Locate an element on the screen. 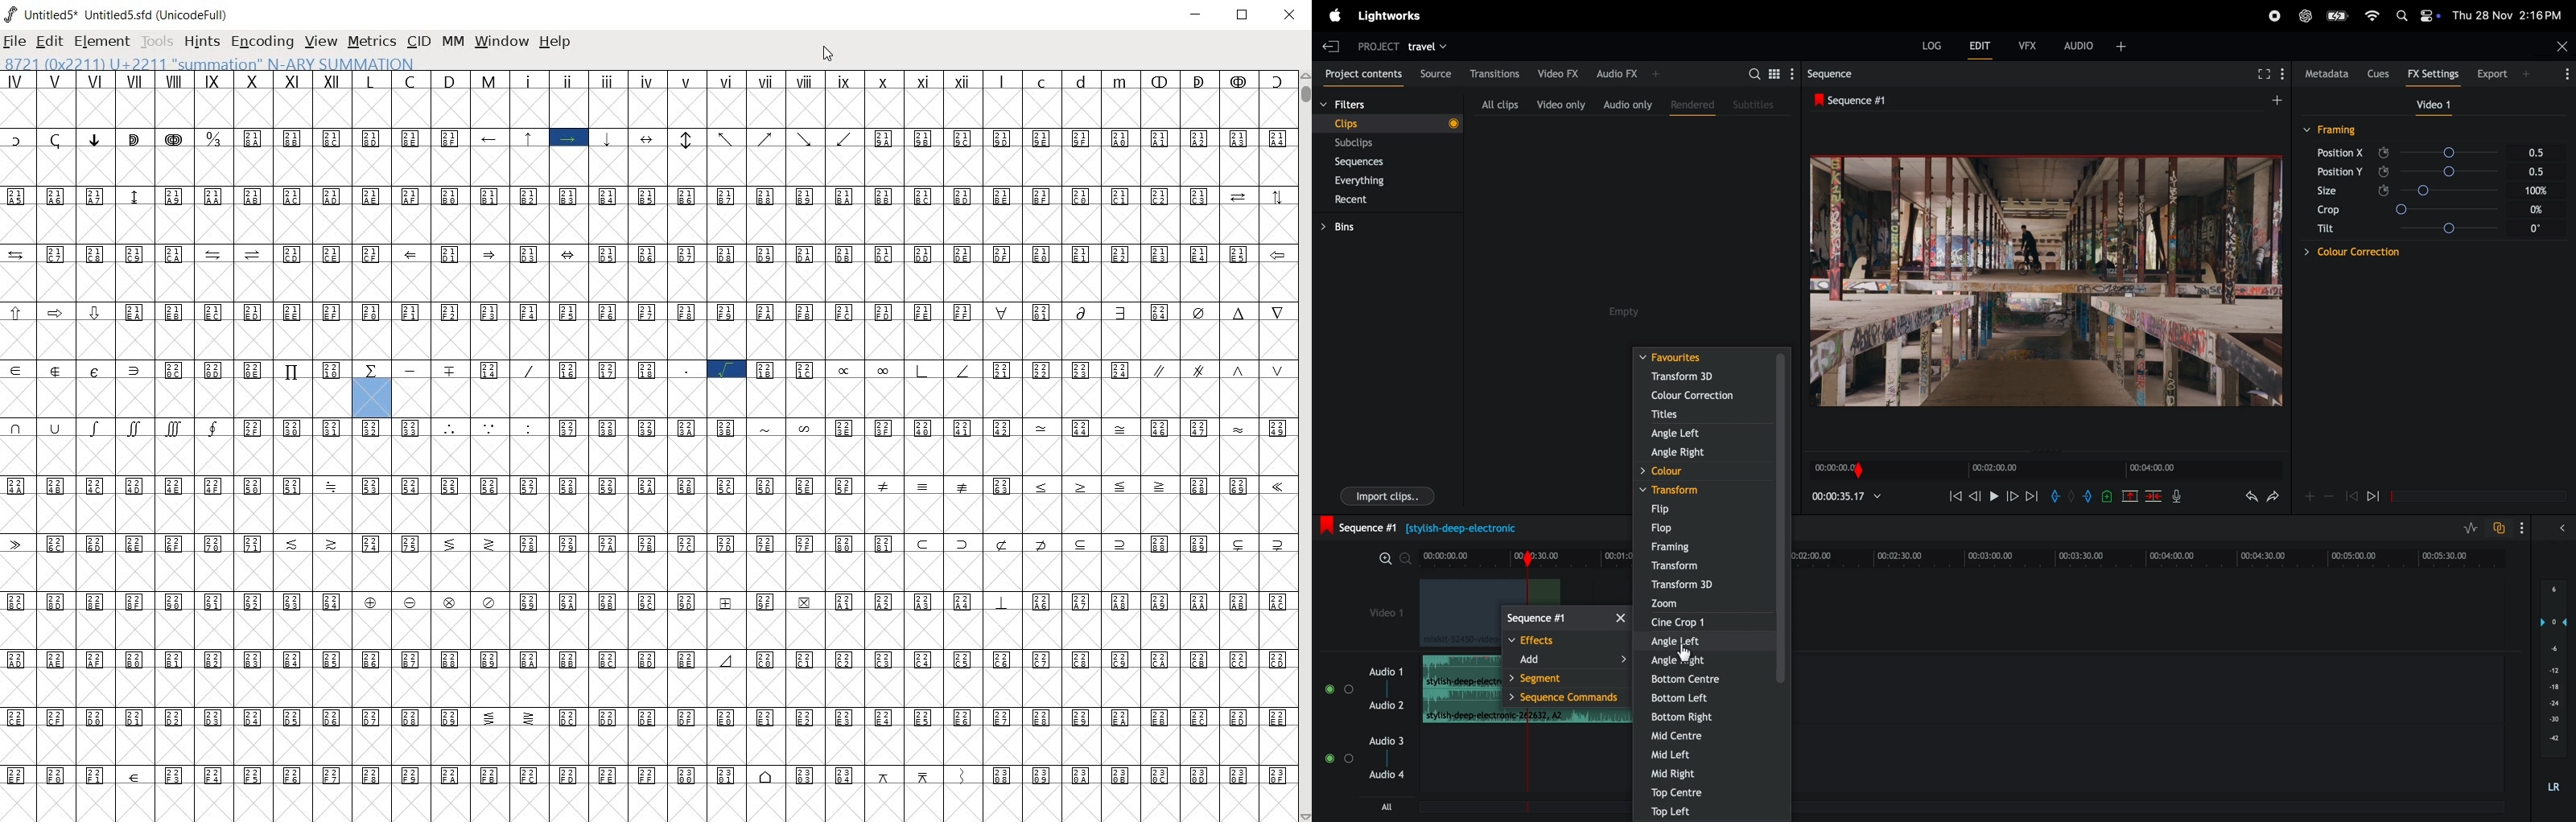 The width and height of the screenshot is (2576, 840). video clips is located at coordinates (1453, 613).